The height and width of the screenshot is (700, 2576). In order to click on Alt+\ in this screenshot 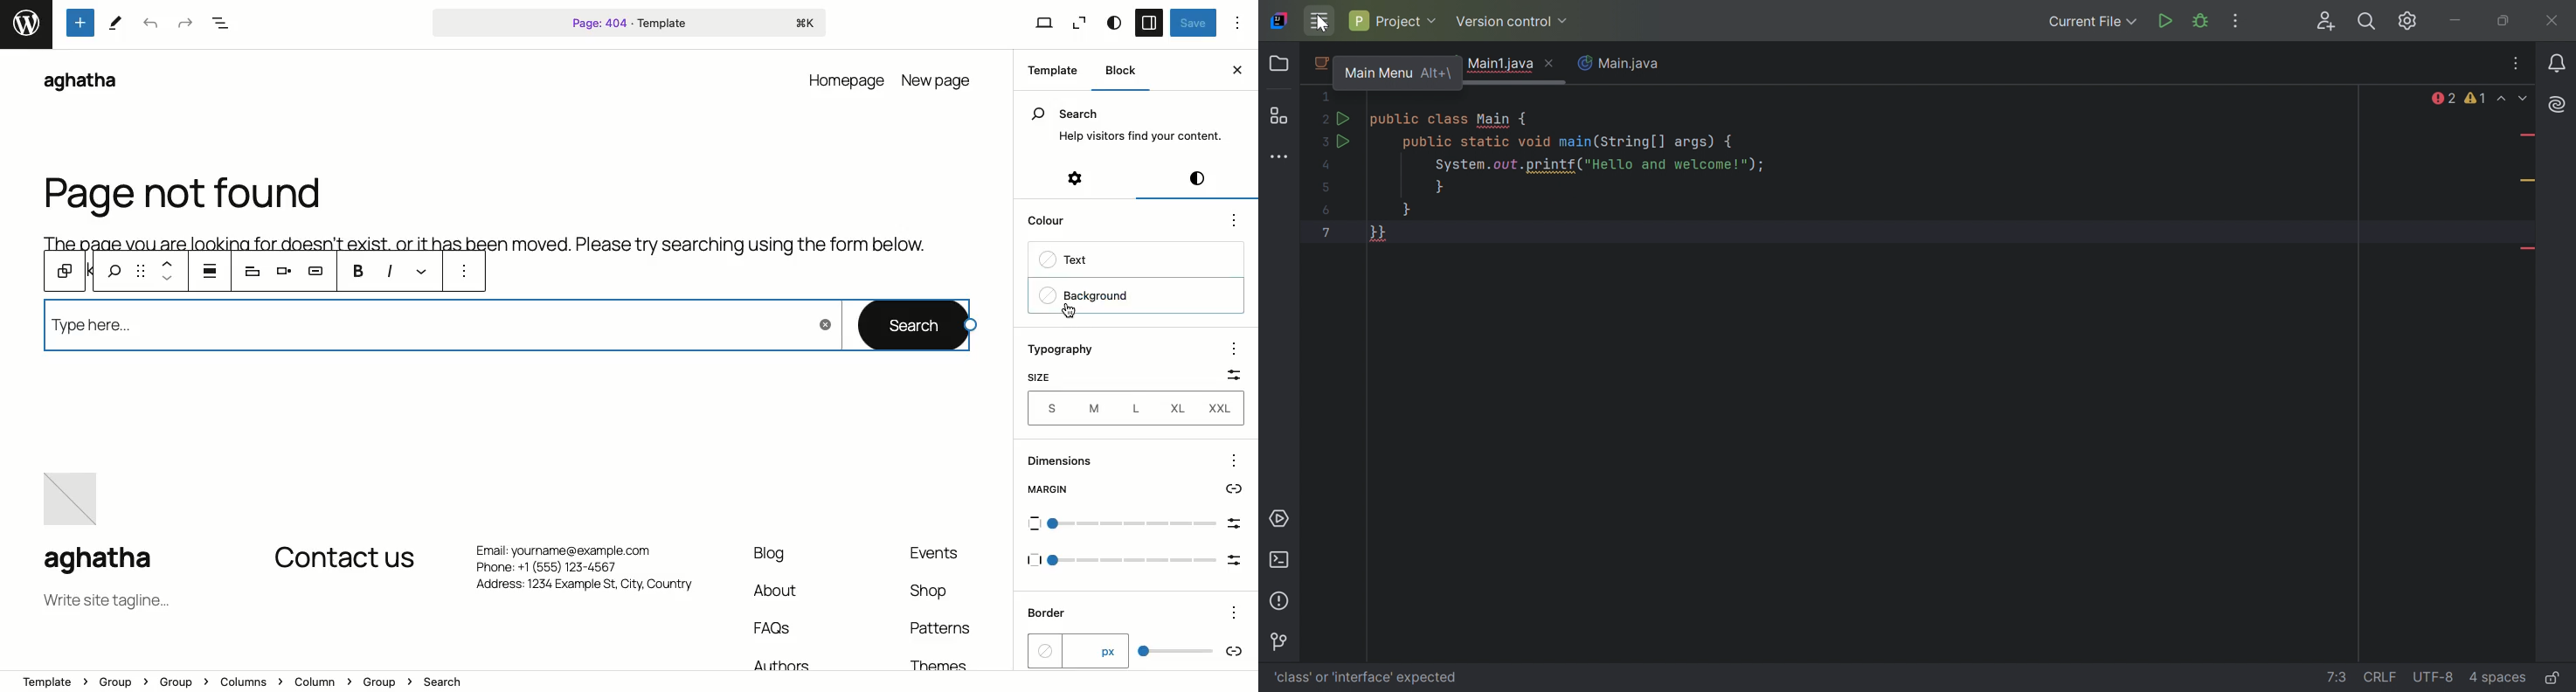, I will do `click(1436, 73)`.